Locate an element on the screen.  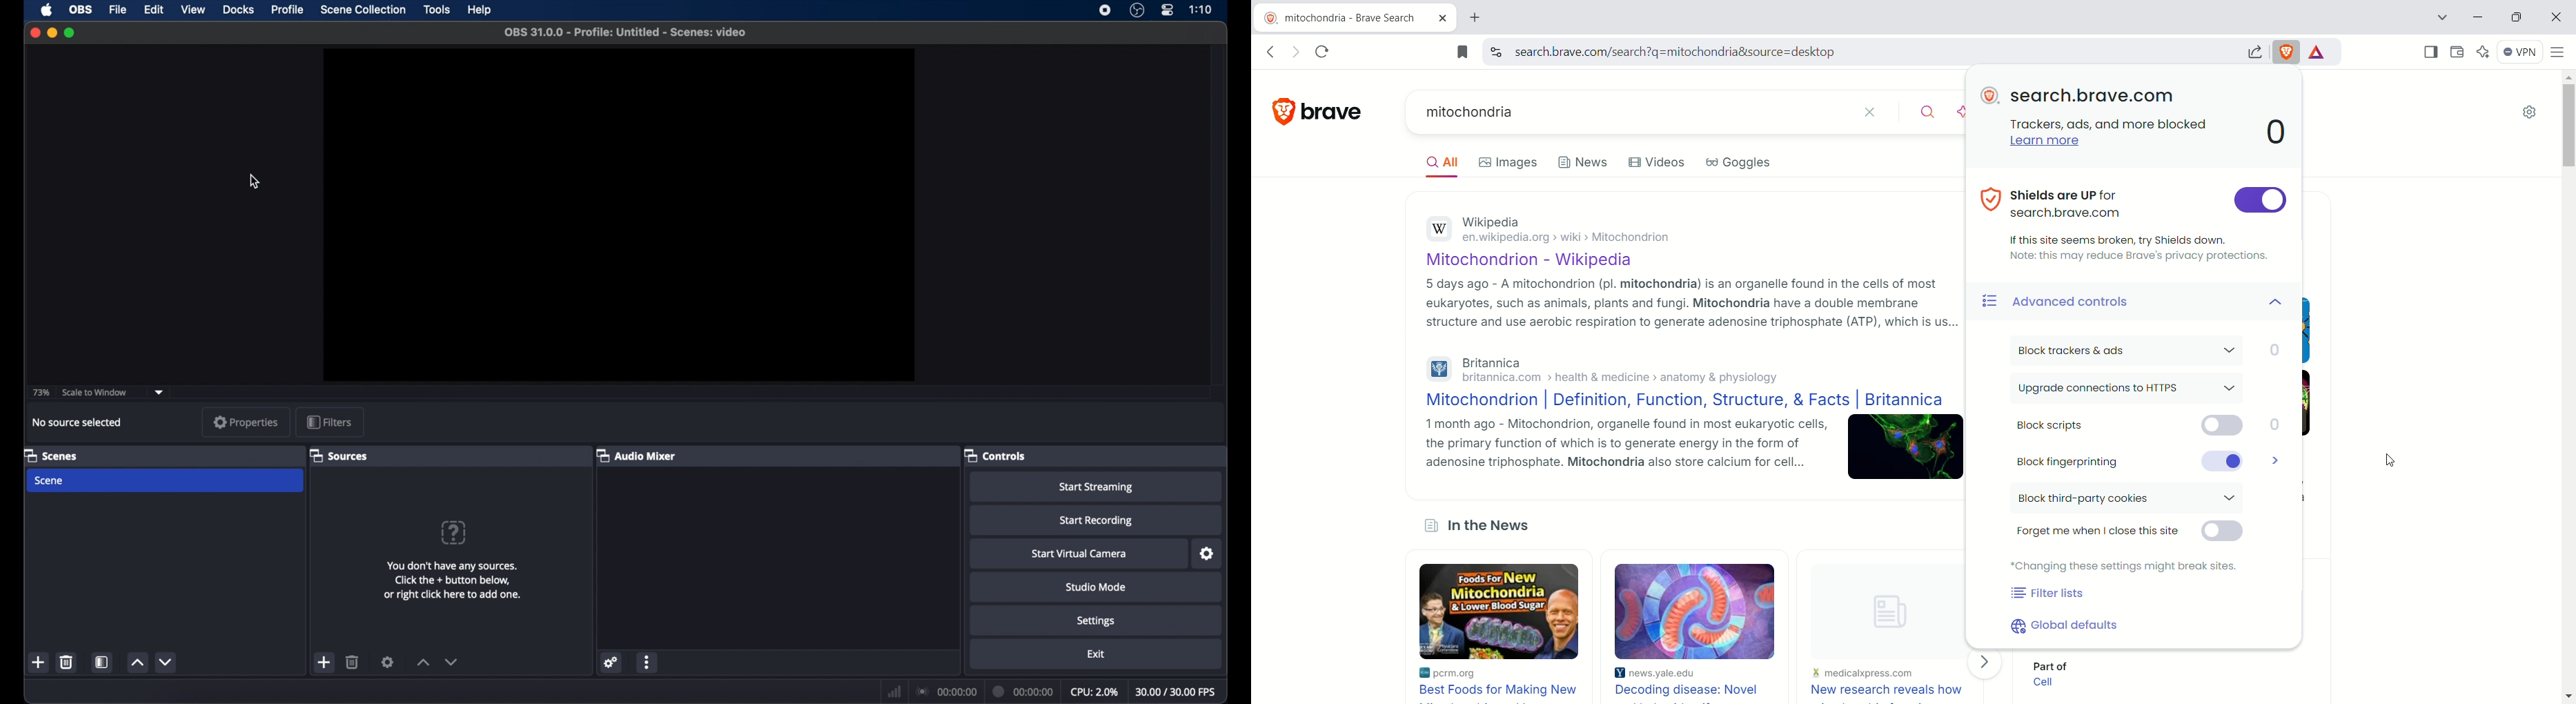
sources is located at coordinates (348, 455).